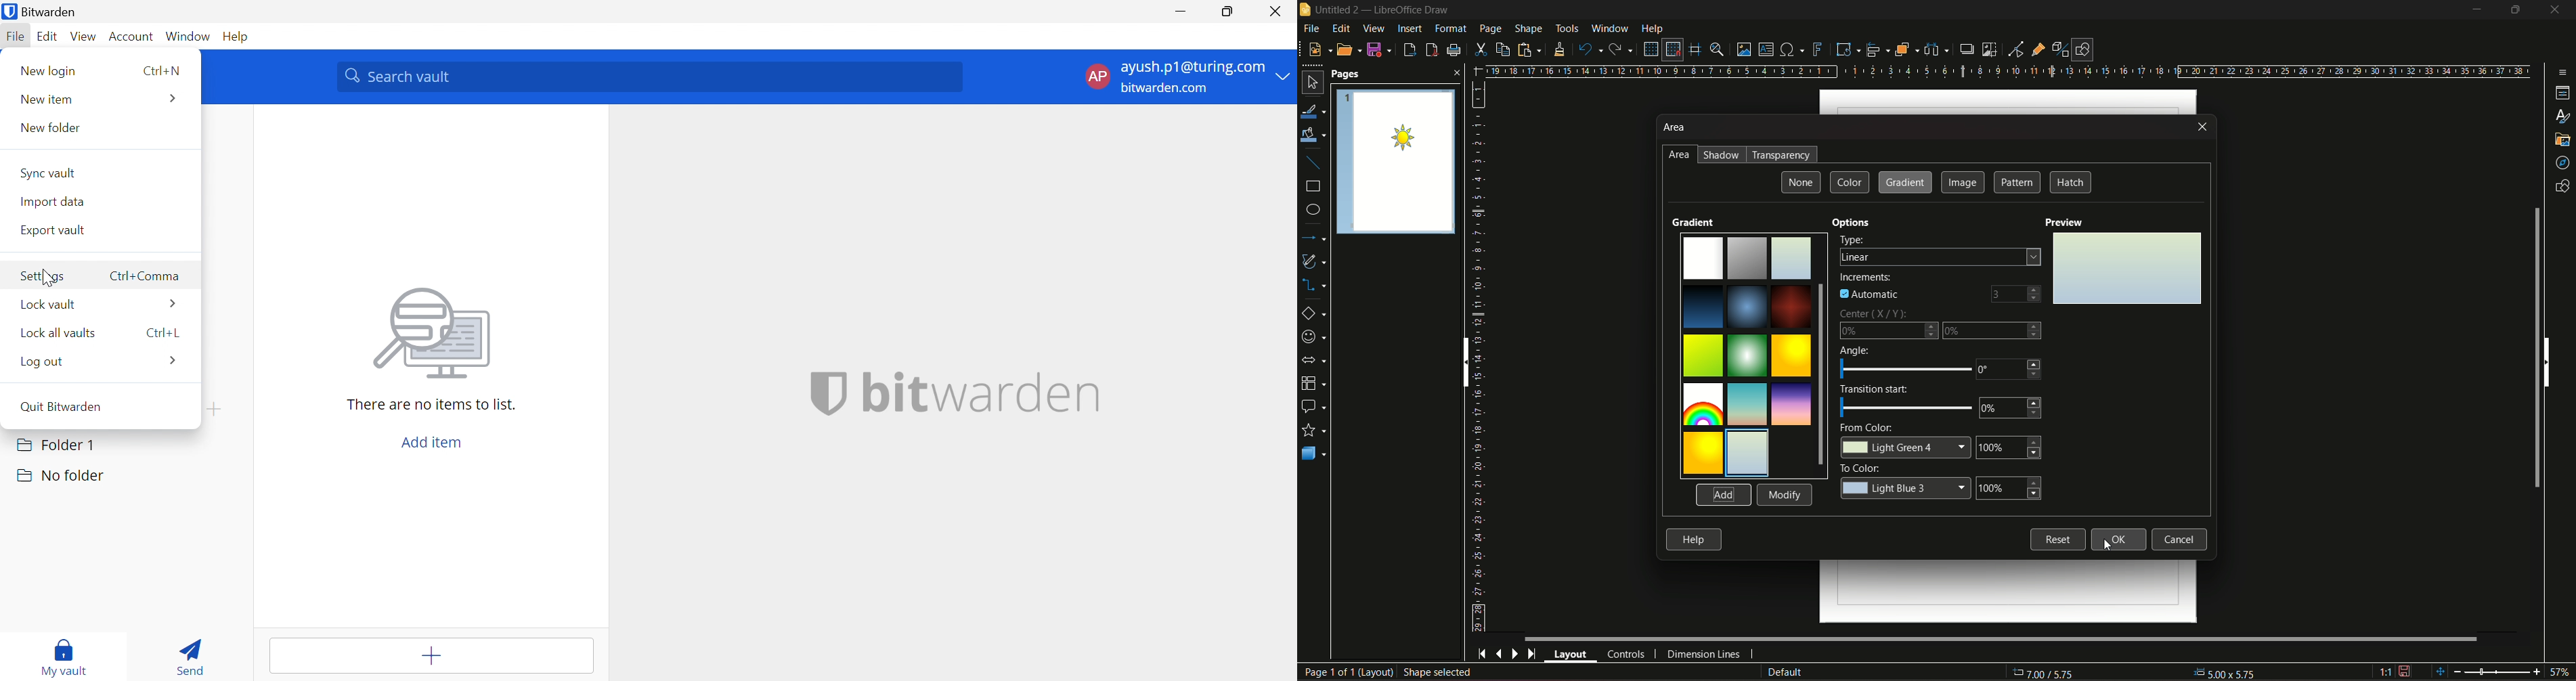  What do you see at coordinates (48, 38) in the screenshot?
I see `Edit` at bounding box center [48, 38].